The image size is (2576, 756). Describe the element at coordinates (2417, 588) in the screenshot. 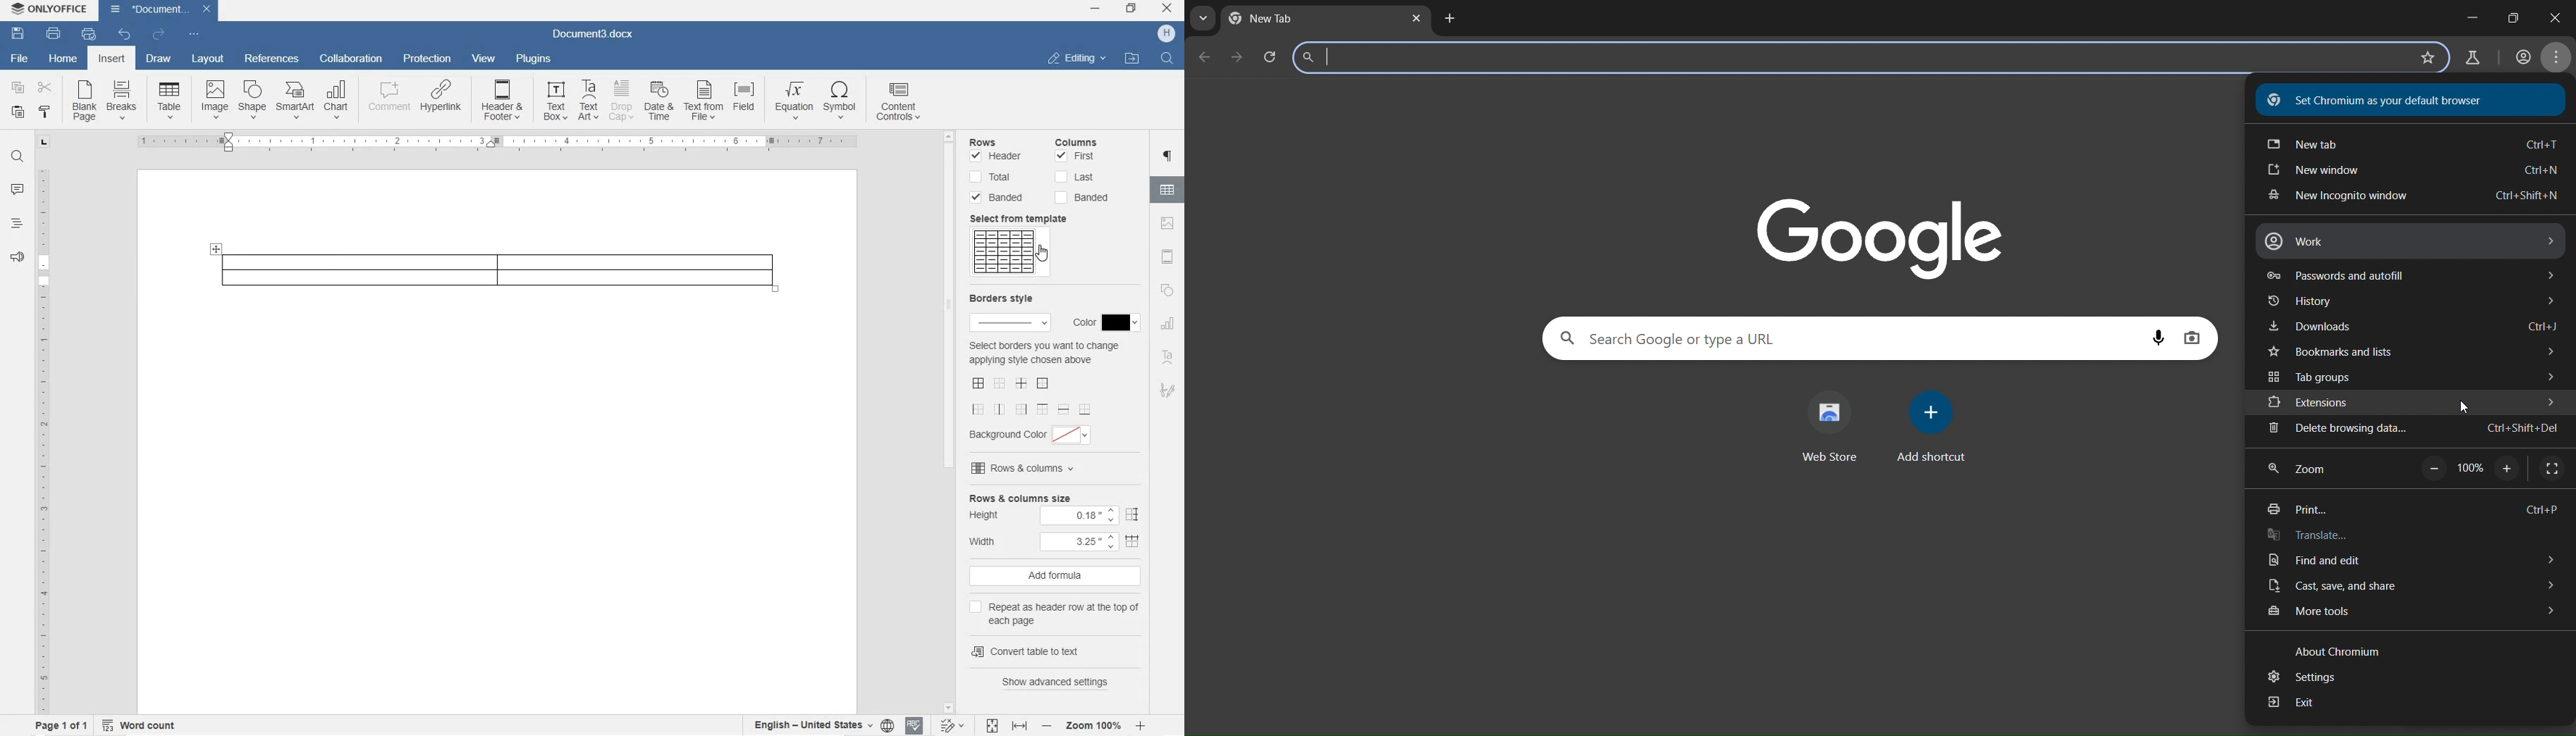

I see `cast save and share` at that location.